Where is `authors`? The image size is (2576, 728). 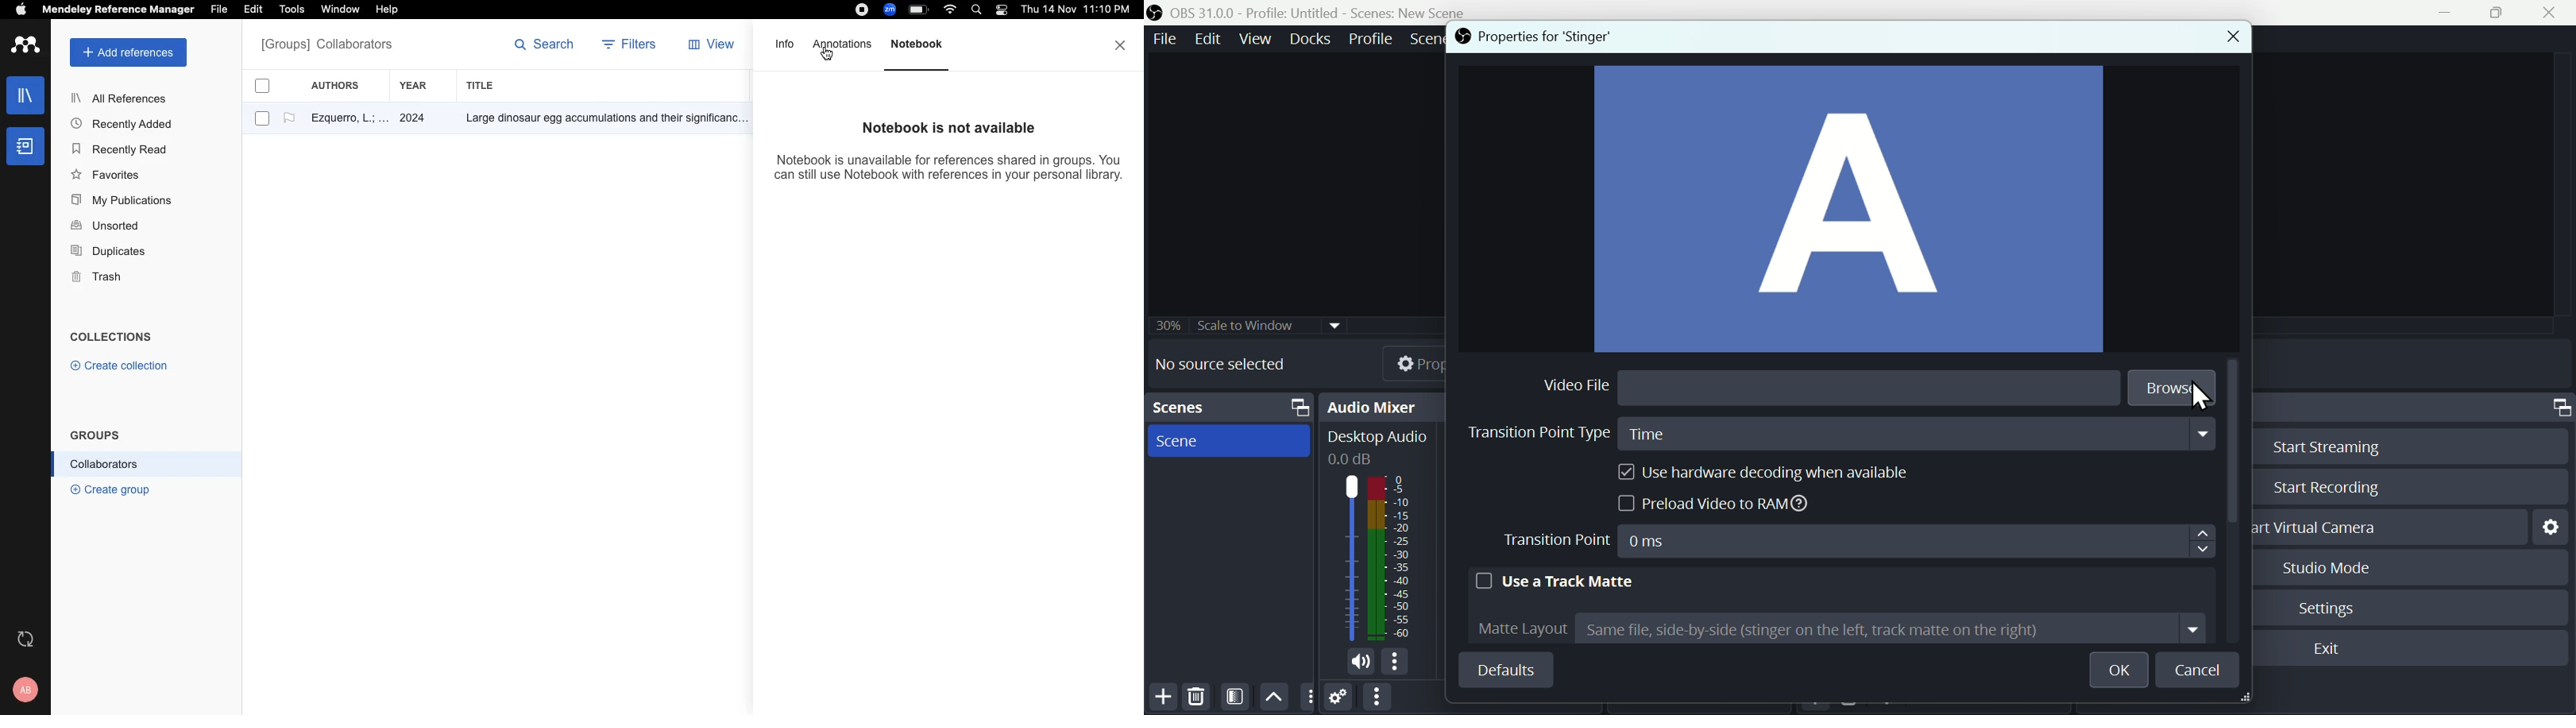 authors is located at coordinates (344, 85).